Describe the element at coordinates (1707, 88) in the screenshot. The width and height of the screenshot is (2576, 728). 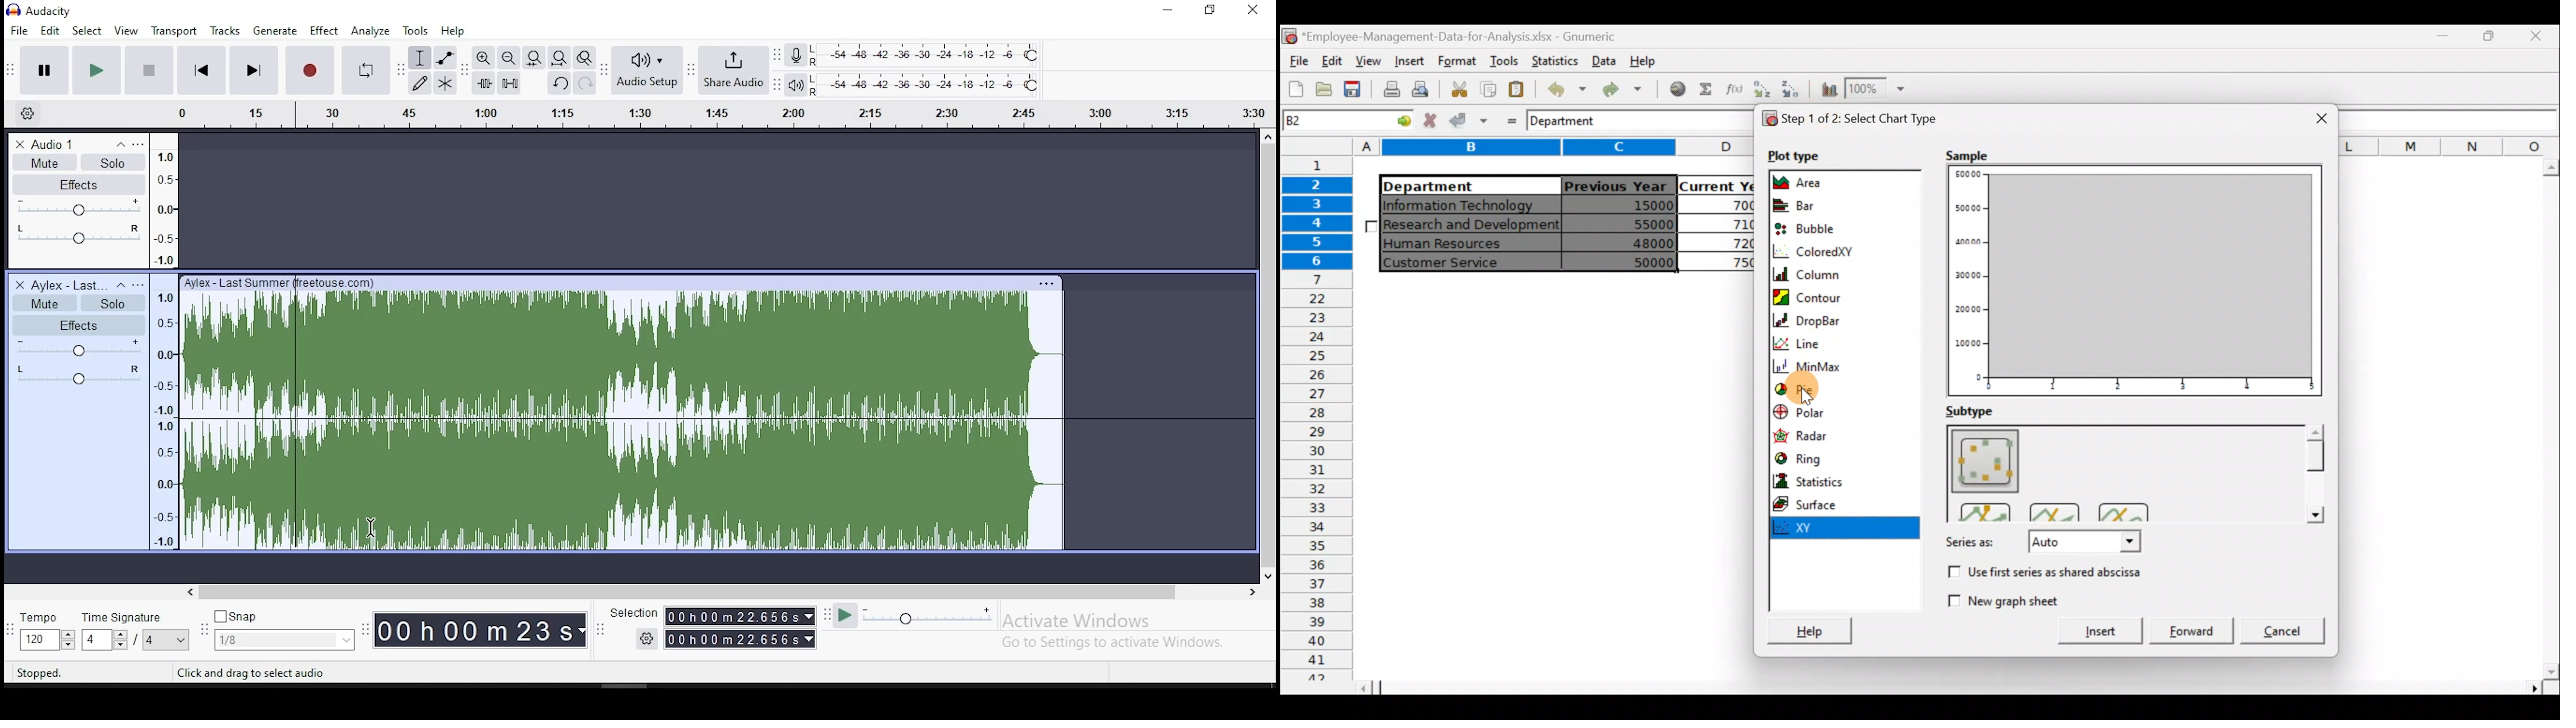
I see `Sum into the current cell` at that location.